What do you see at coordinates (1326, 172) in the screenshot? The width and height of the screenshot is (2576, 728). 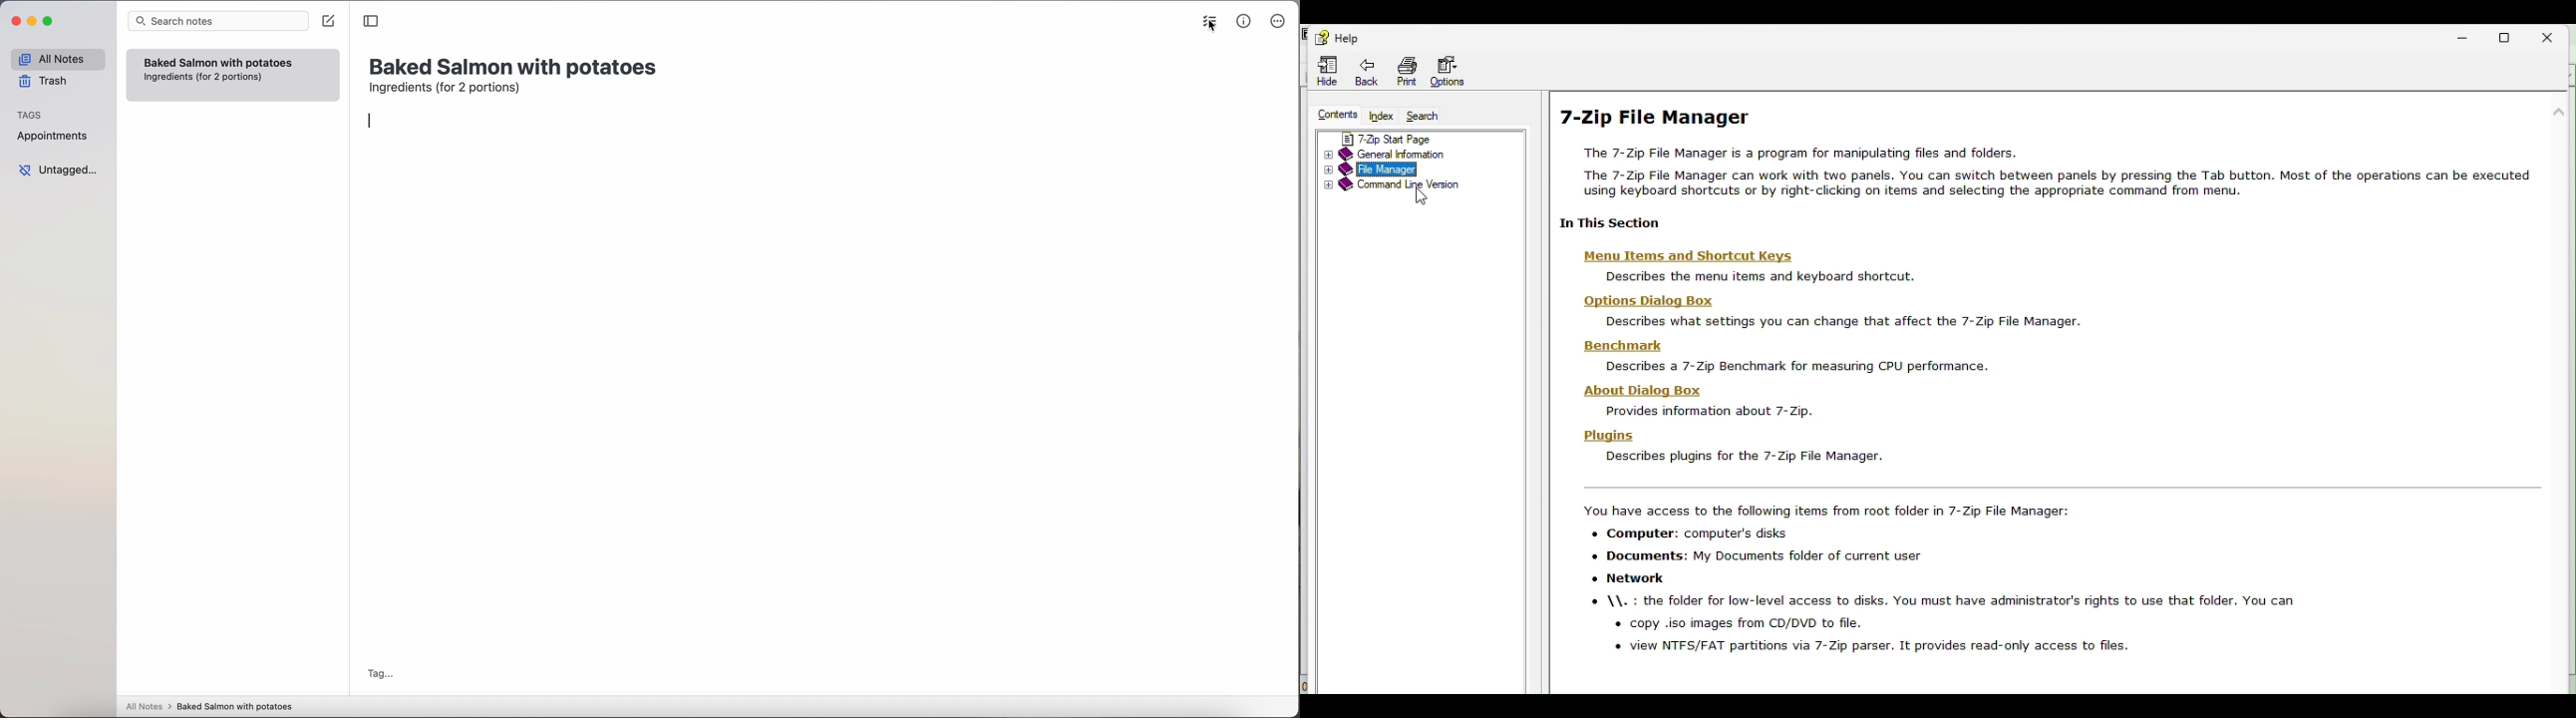 I see `expand` at bounding box center [1326, 172].